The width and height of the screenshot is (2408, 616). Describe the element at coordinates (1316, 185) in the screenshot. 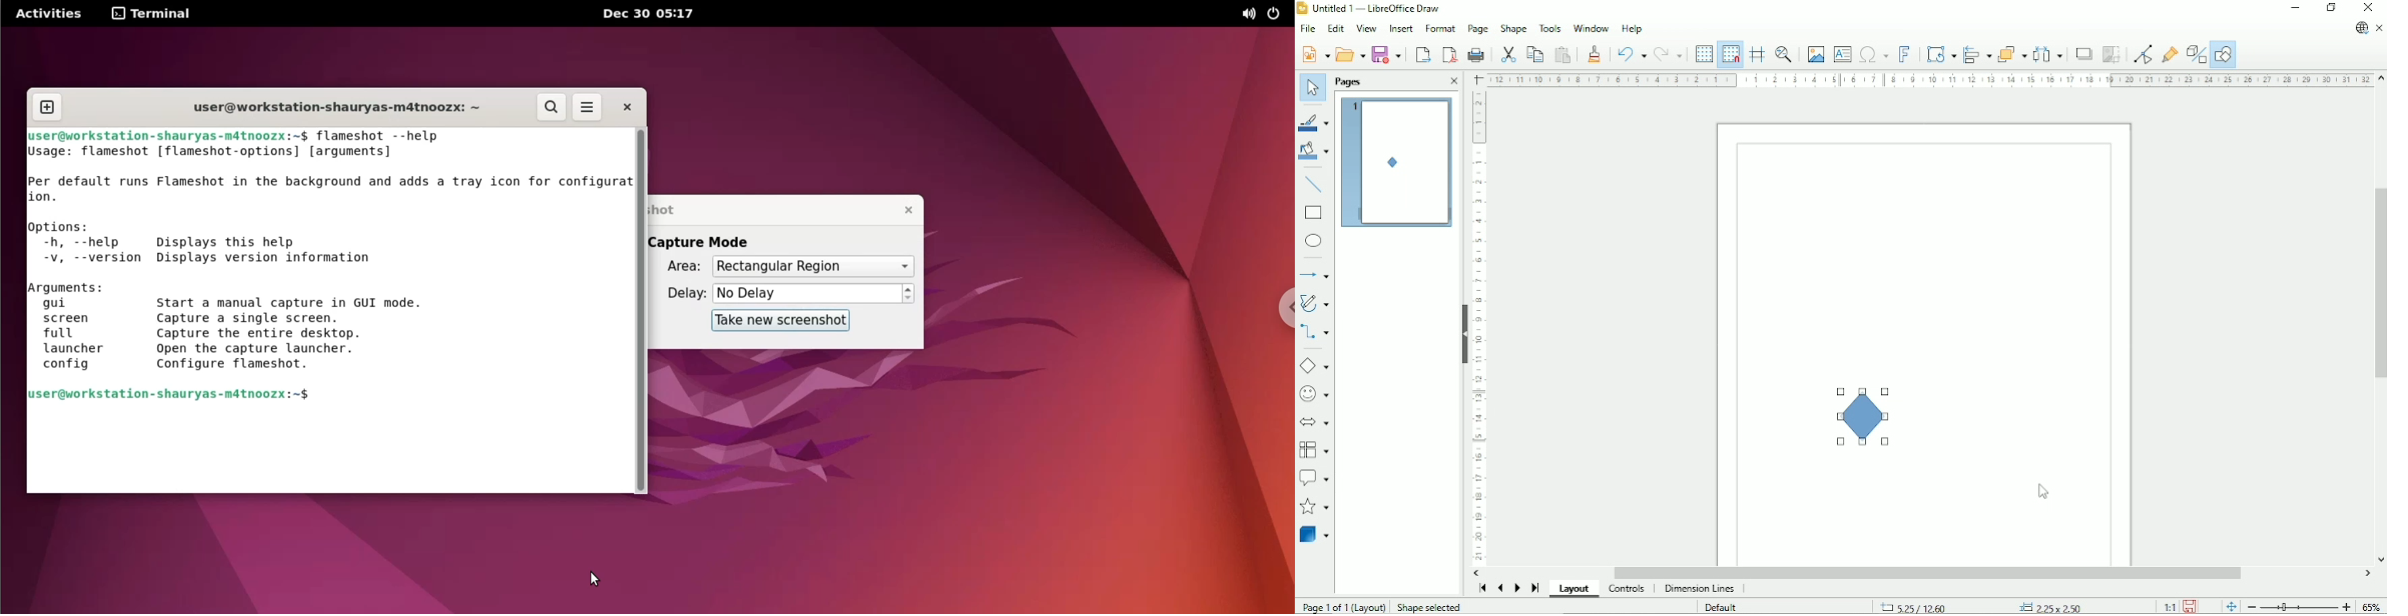

I see `Insert line` at that location.